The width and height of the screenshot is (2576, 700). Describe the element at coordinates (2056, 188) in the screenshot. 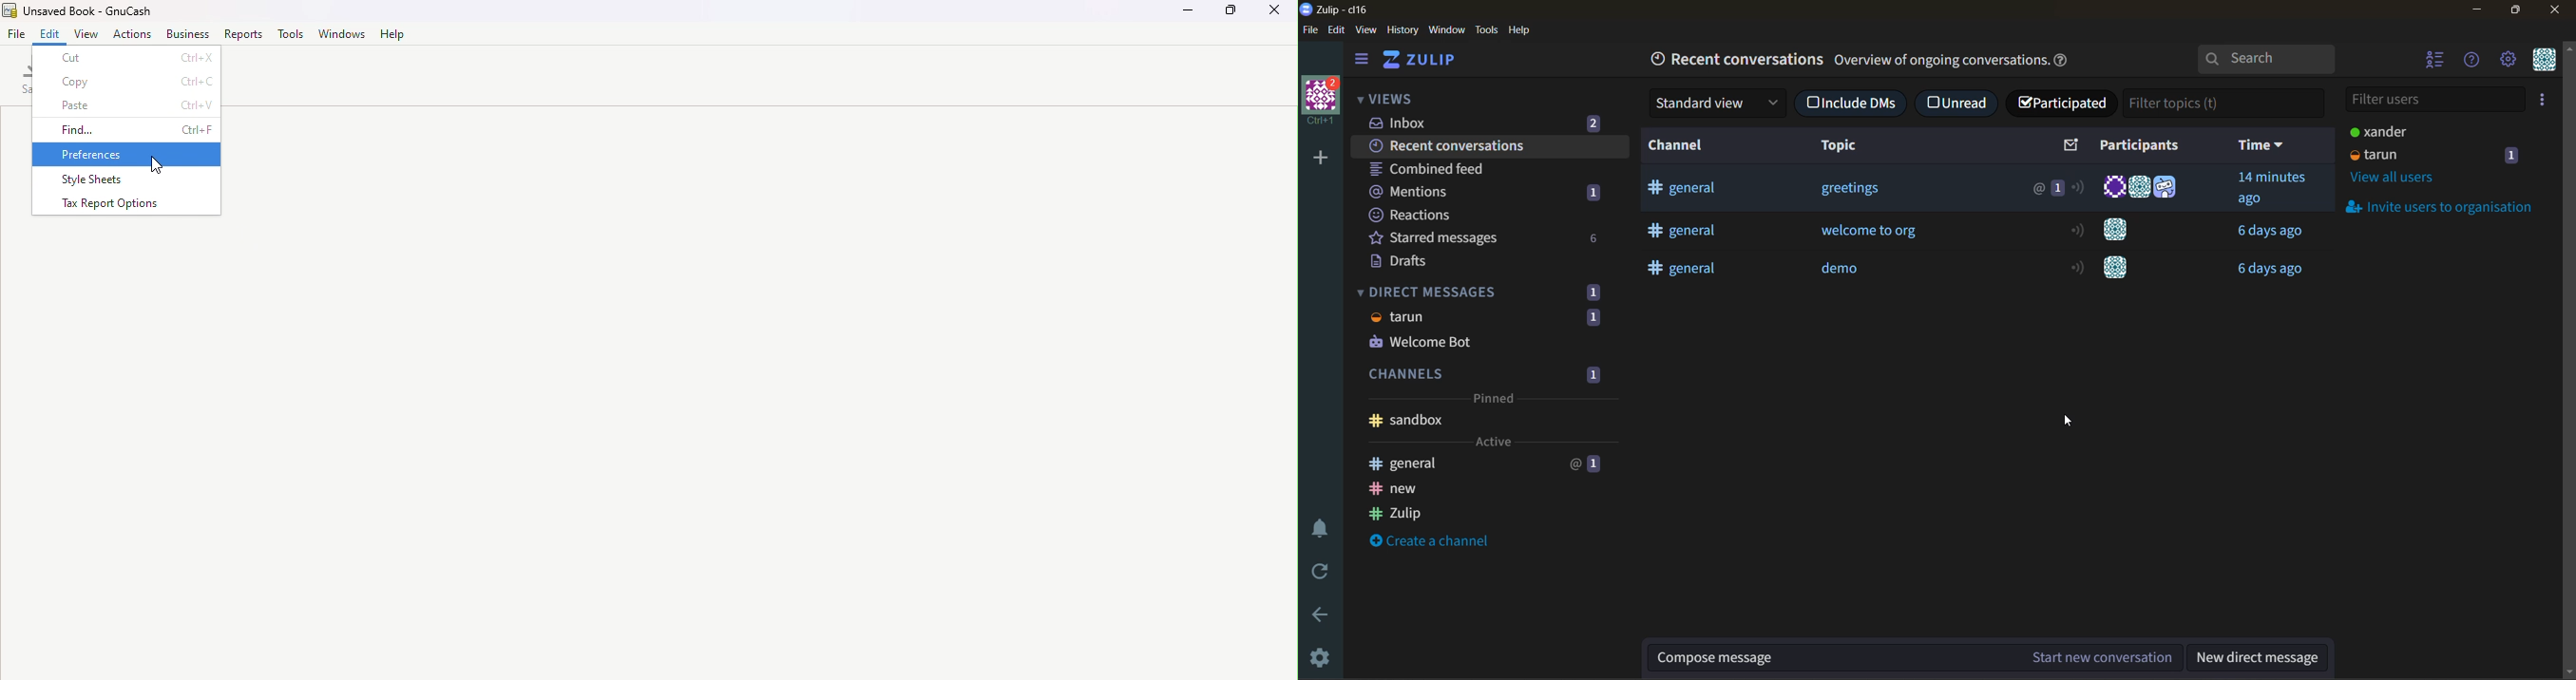

I see `1 messages` at that location.